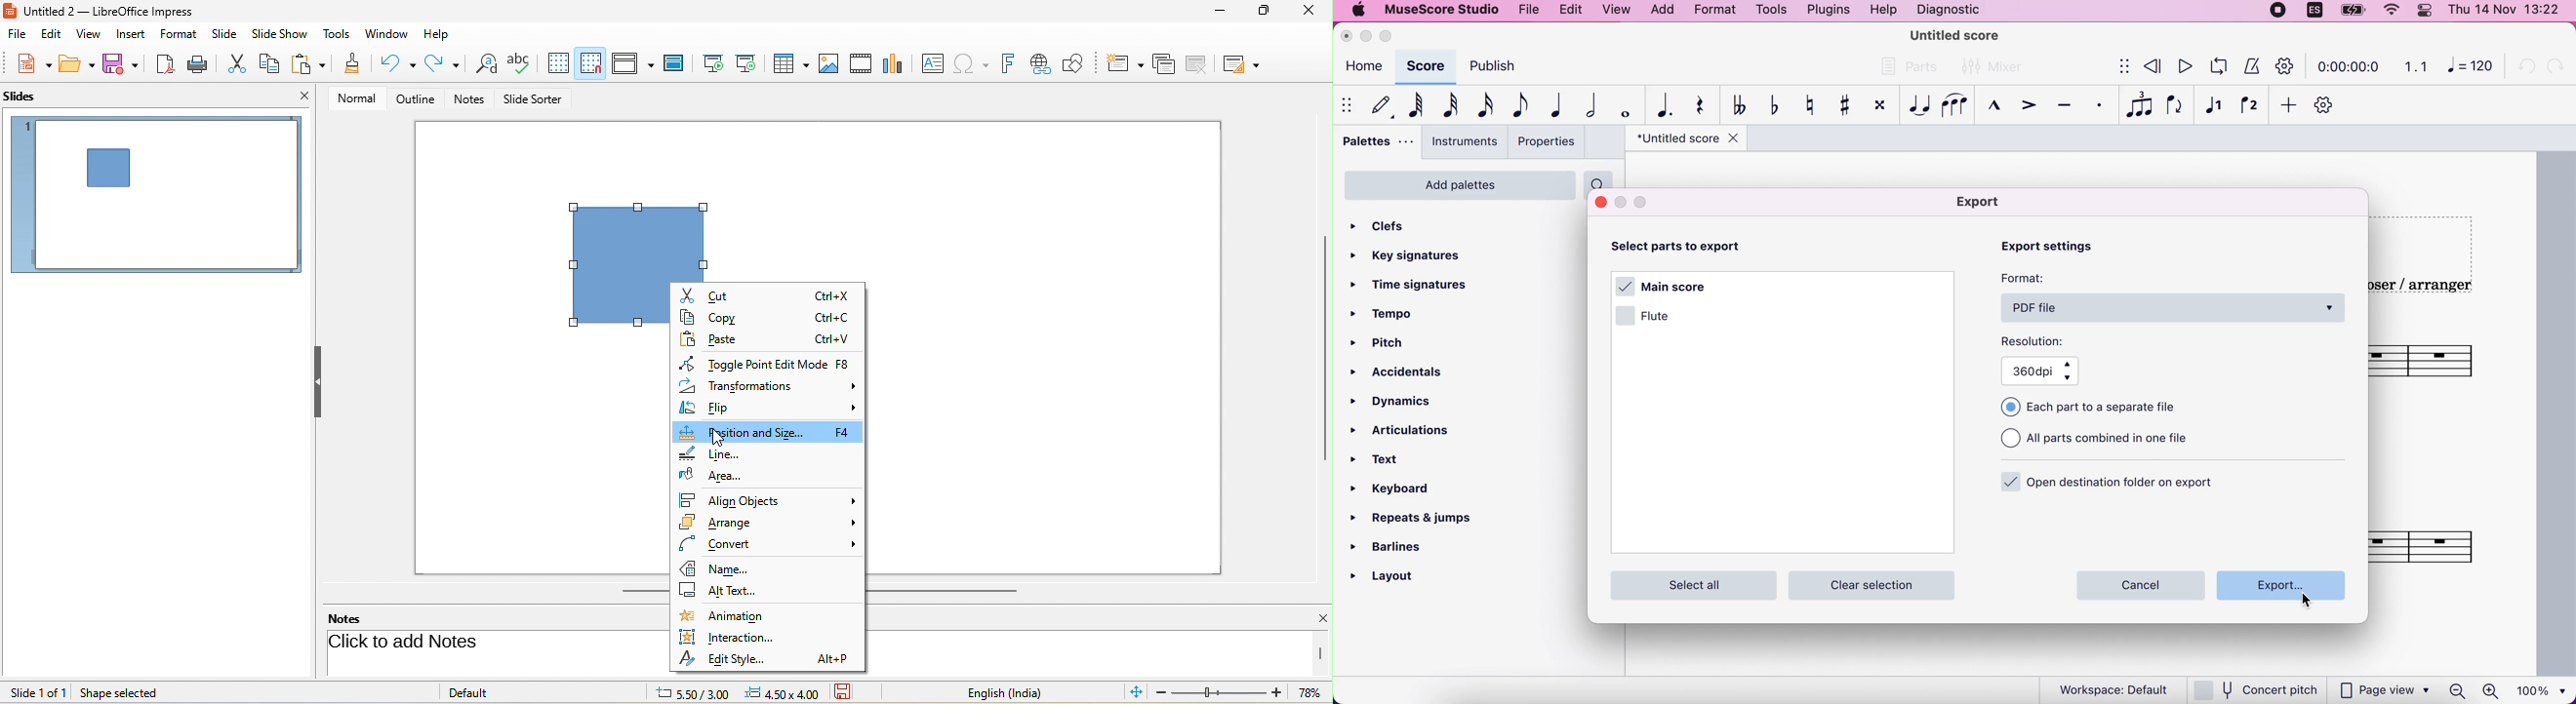 This screenshot has height=728, width=2576. Describe the element at coordinates (1557, 107) in the screenshot. I see `quarter note` at that location.